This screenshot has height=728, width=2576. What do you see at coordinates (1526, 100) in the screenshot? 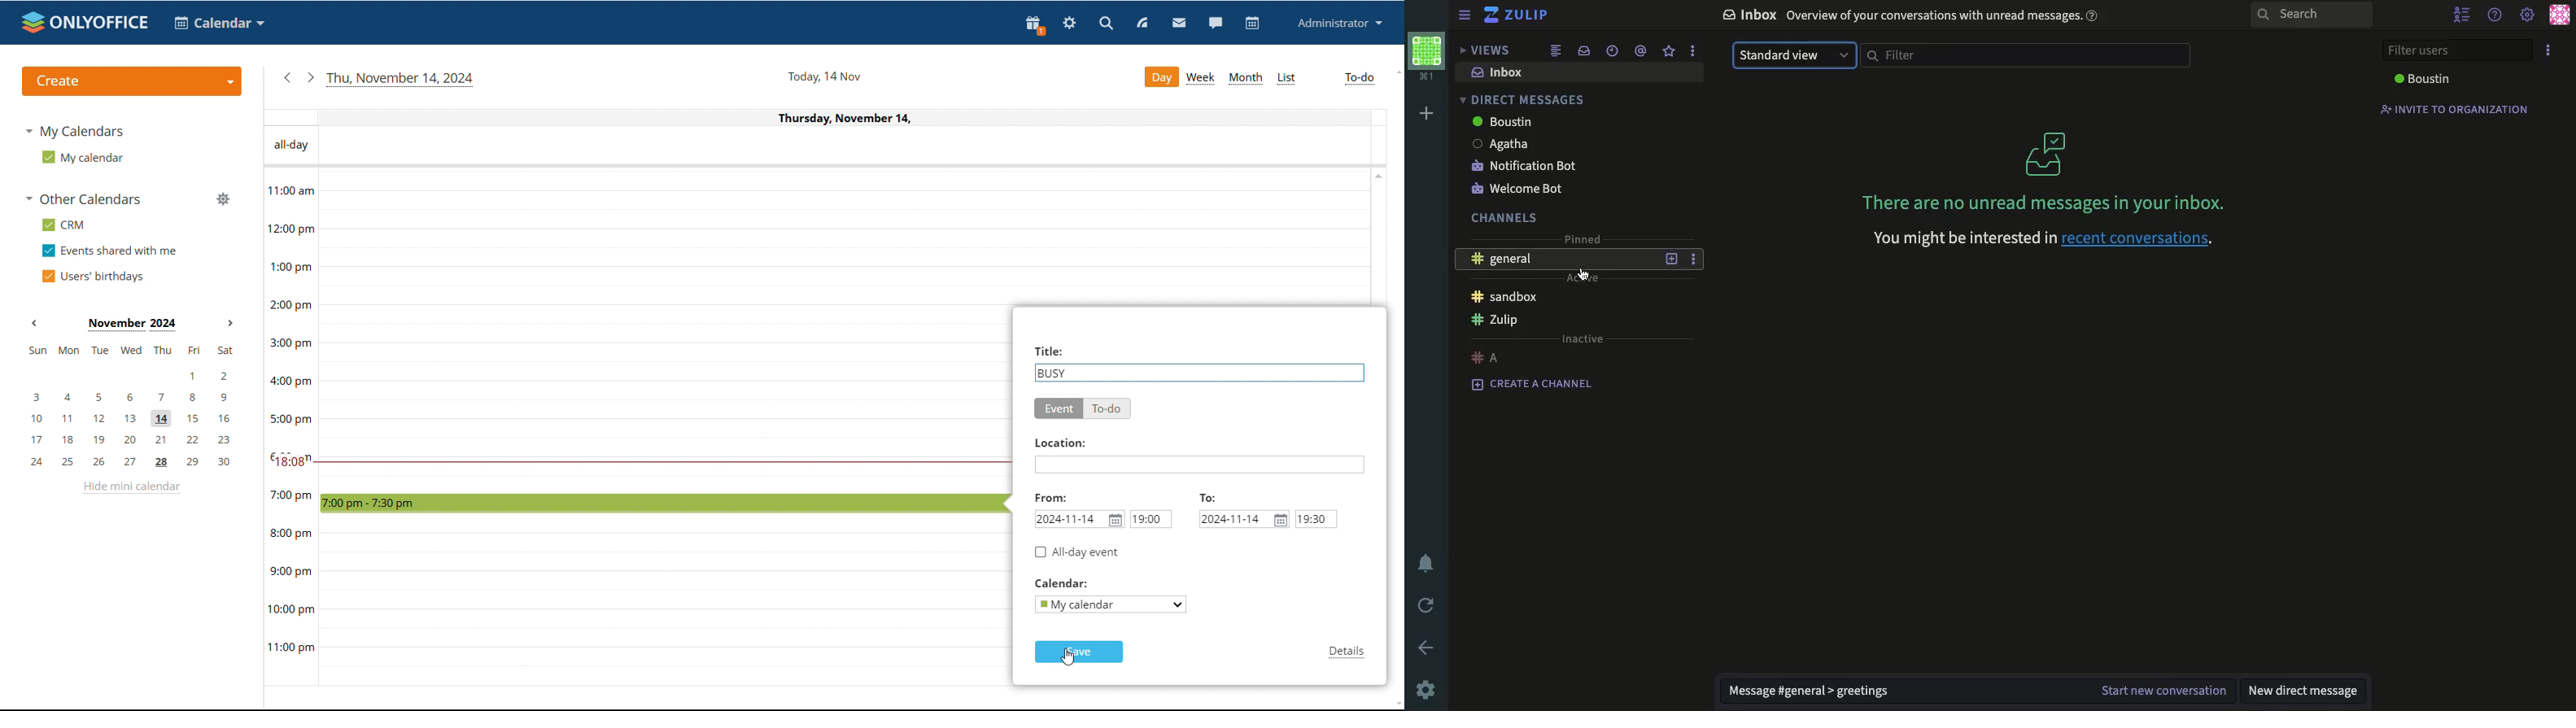
I see `direct message` at bounding box center [1526, 100].